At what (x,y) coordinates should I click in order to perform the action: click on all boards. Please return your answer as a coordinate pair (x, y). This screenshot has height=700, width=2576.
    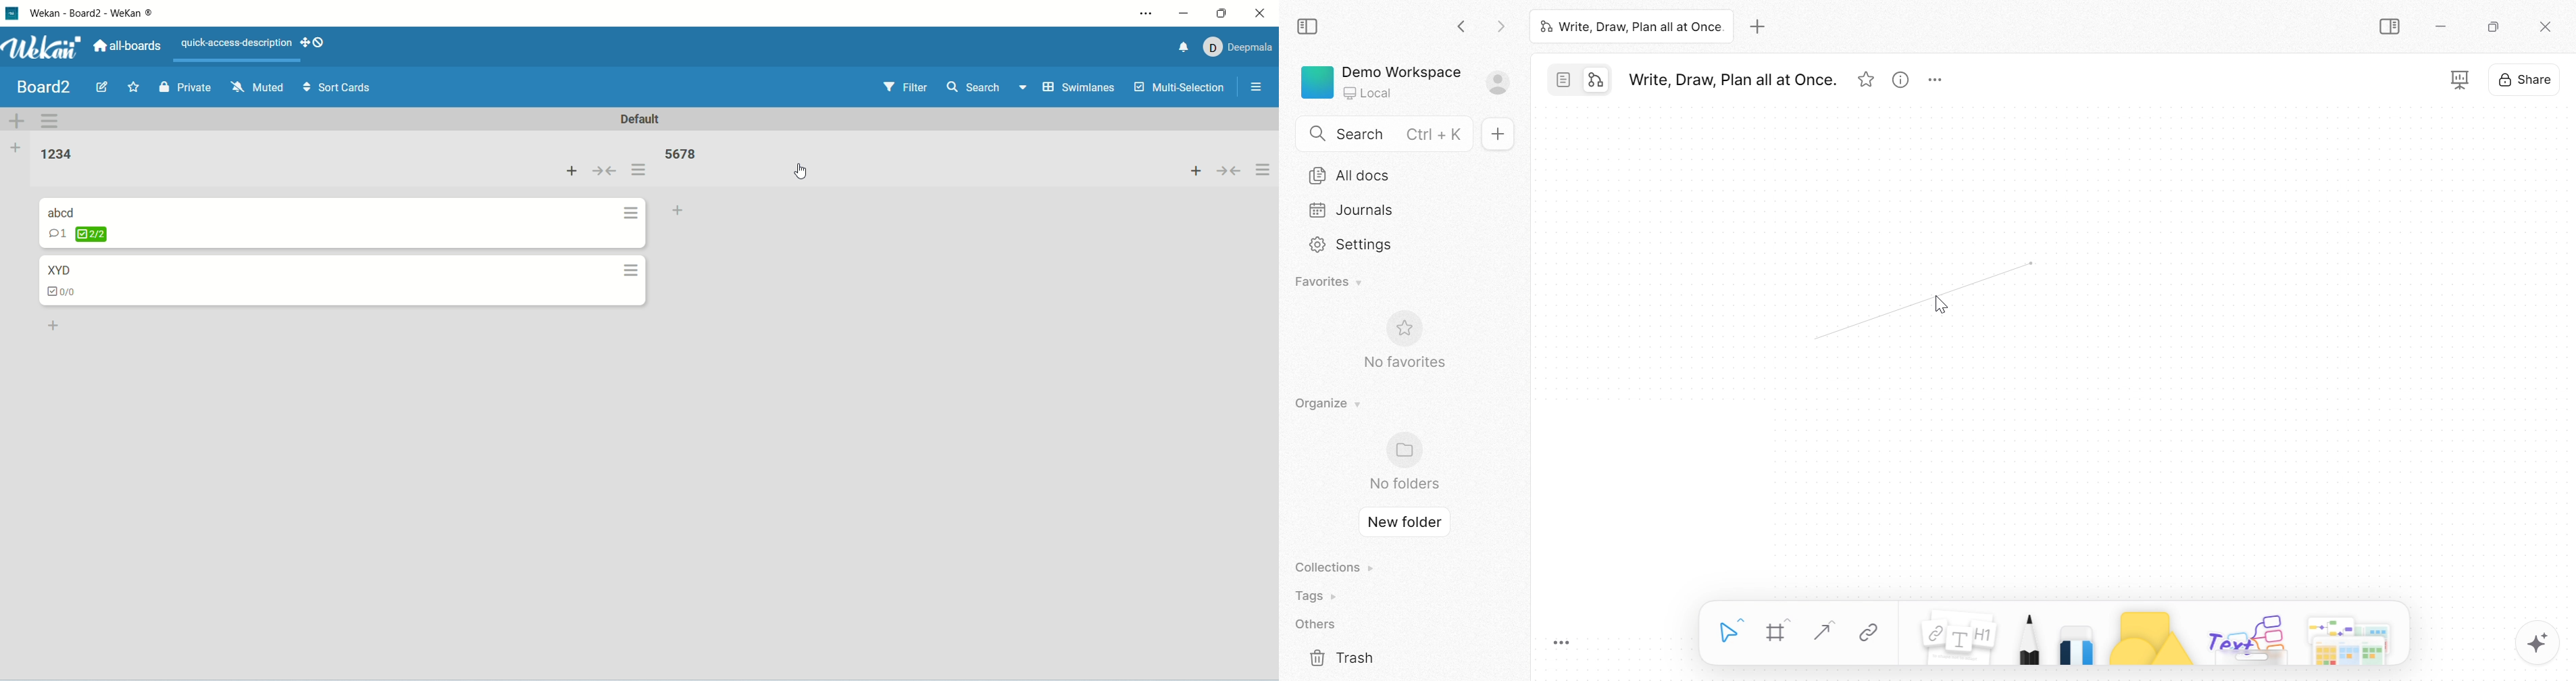
    Looking at the image, I should click on (131, 43).